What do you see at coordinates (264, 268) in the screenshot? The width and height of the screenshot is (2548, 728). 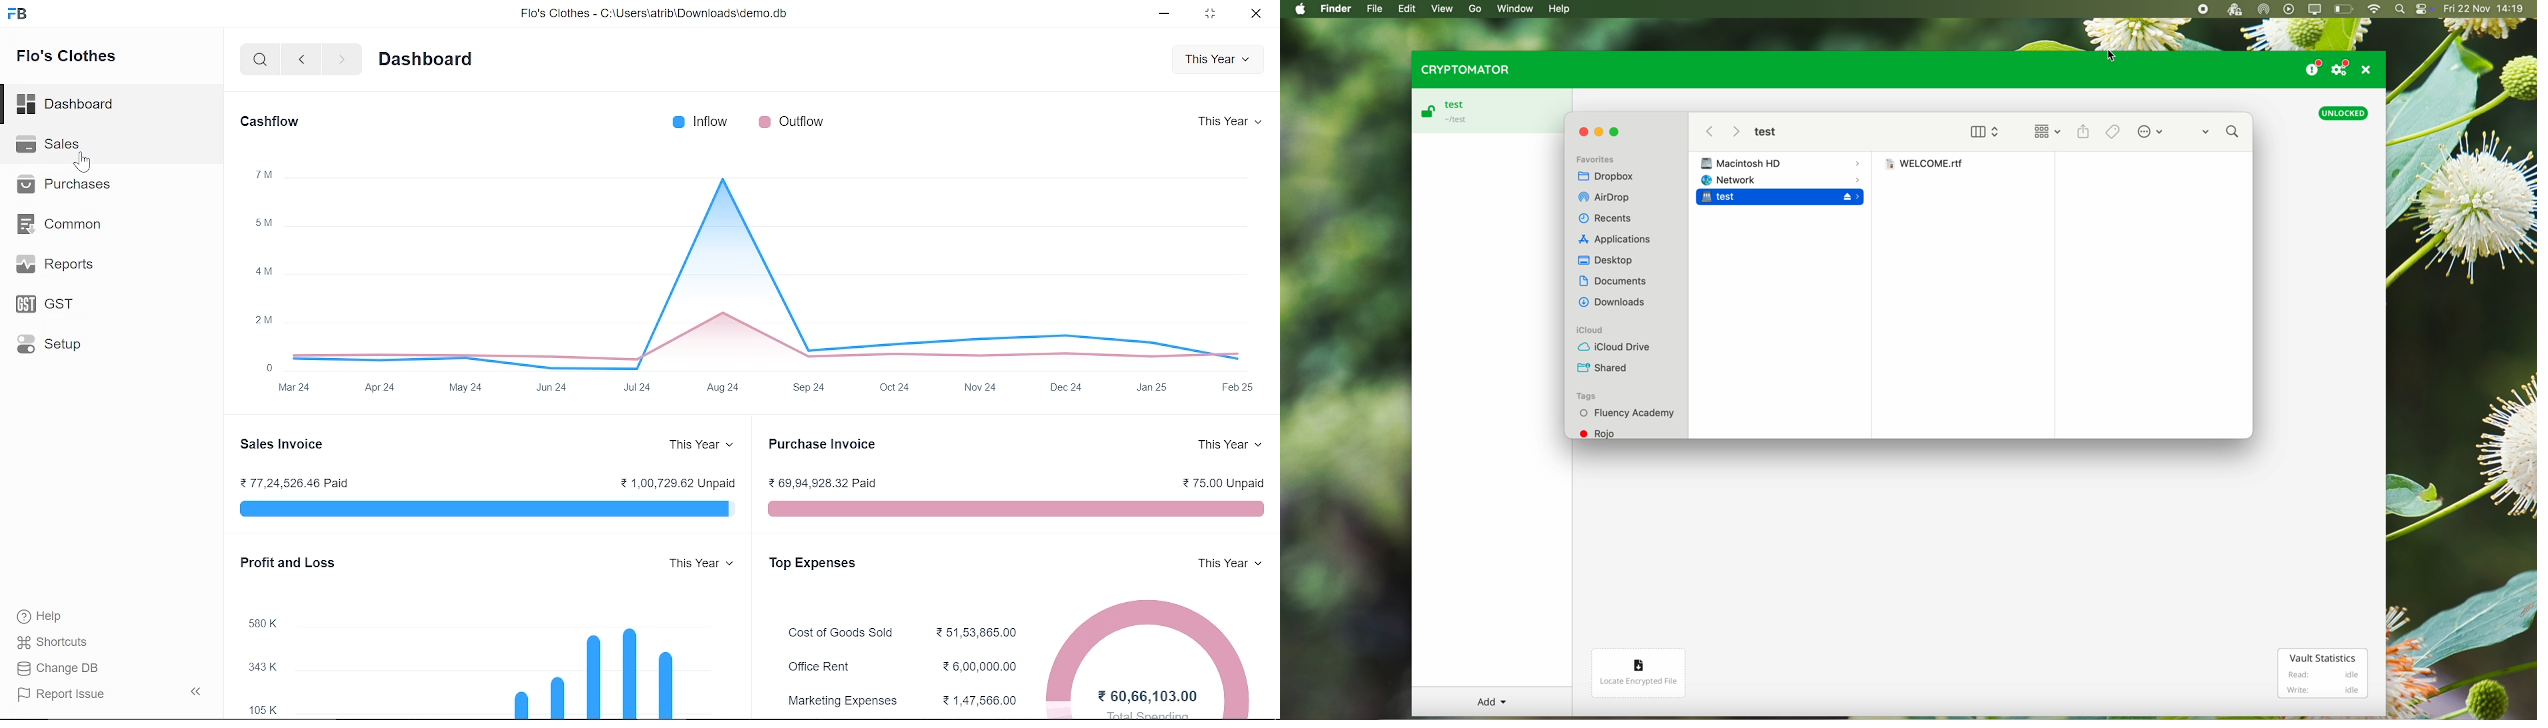 I see `y-axis label` at bounding box center [264, 268].